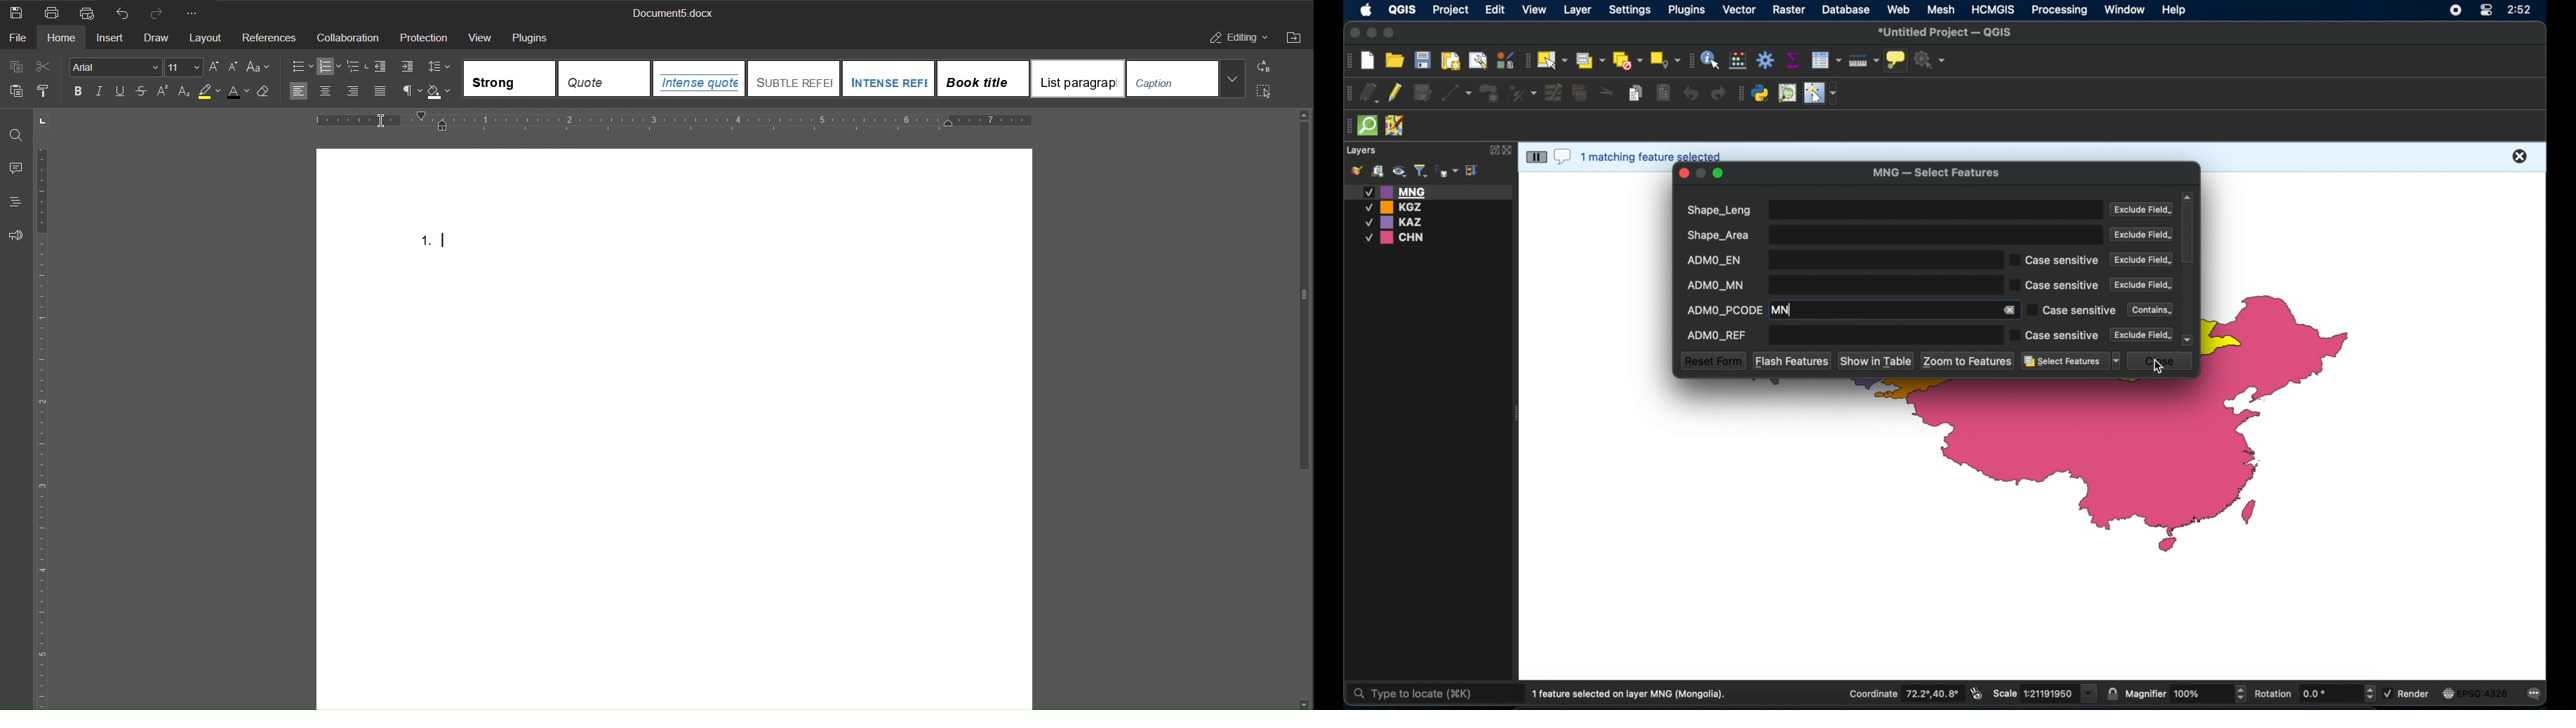 The width and height of the screenshot is (2576, 728). Describe the element at coordinates (1701, 173) in the screenshot. I see `inactive minimize` at that location.